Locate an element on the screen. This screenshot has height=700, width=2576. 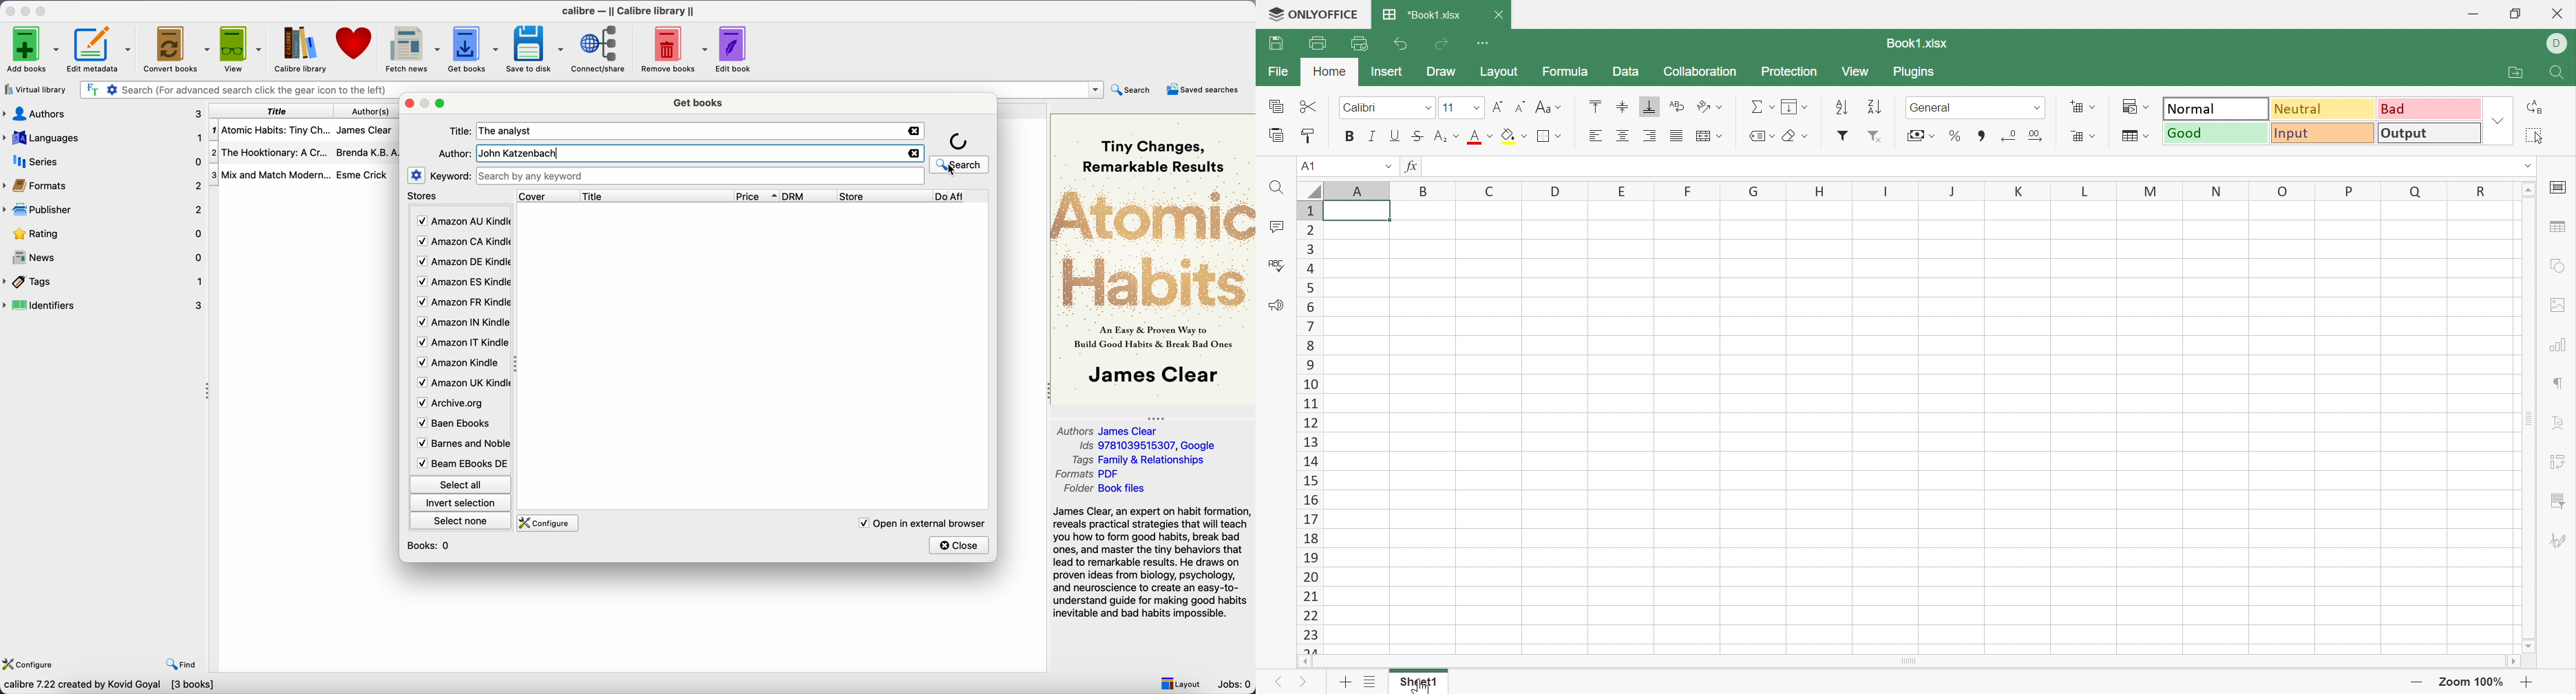
Ascending order is located at coordinates (1842, 105).